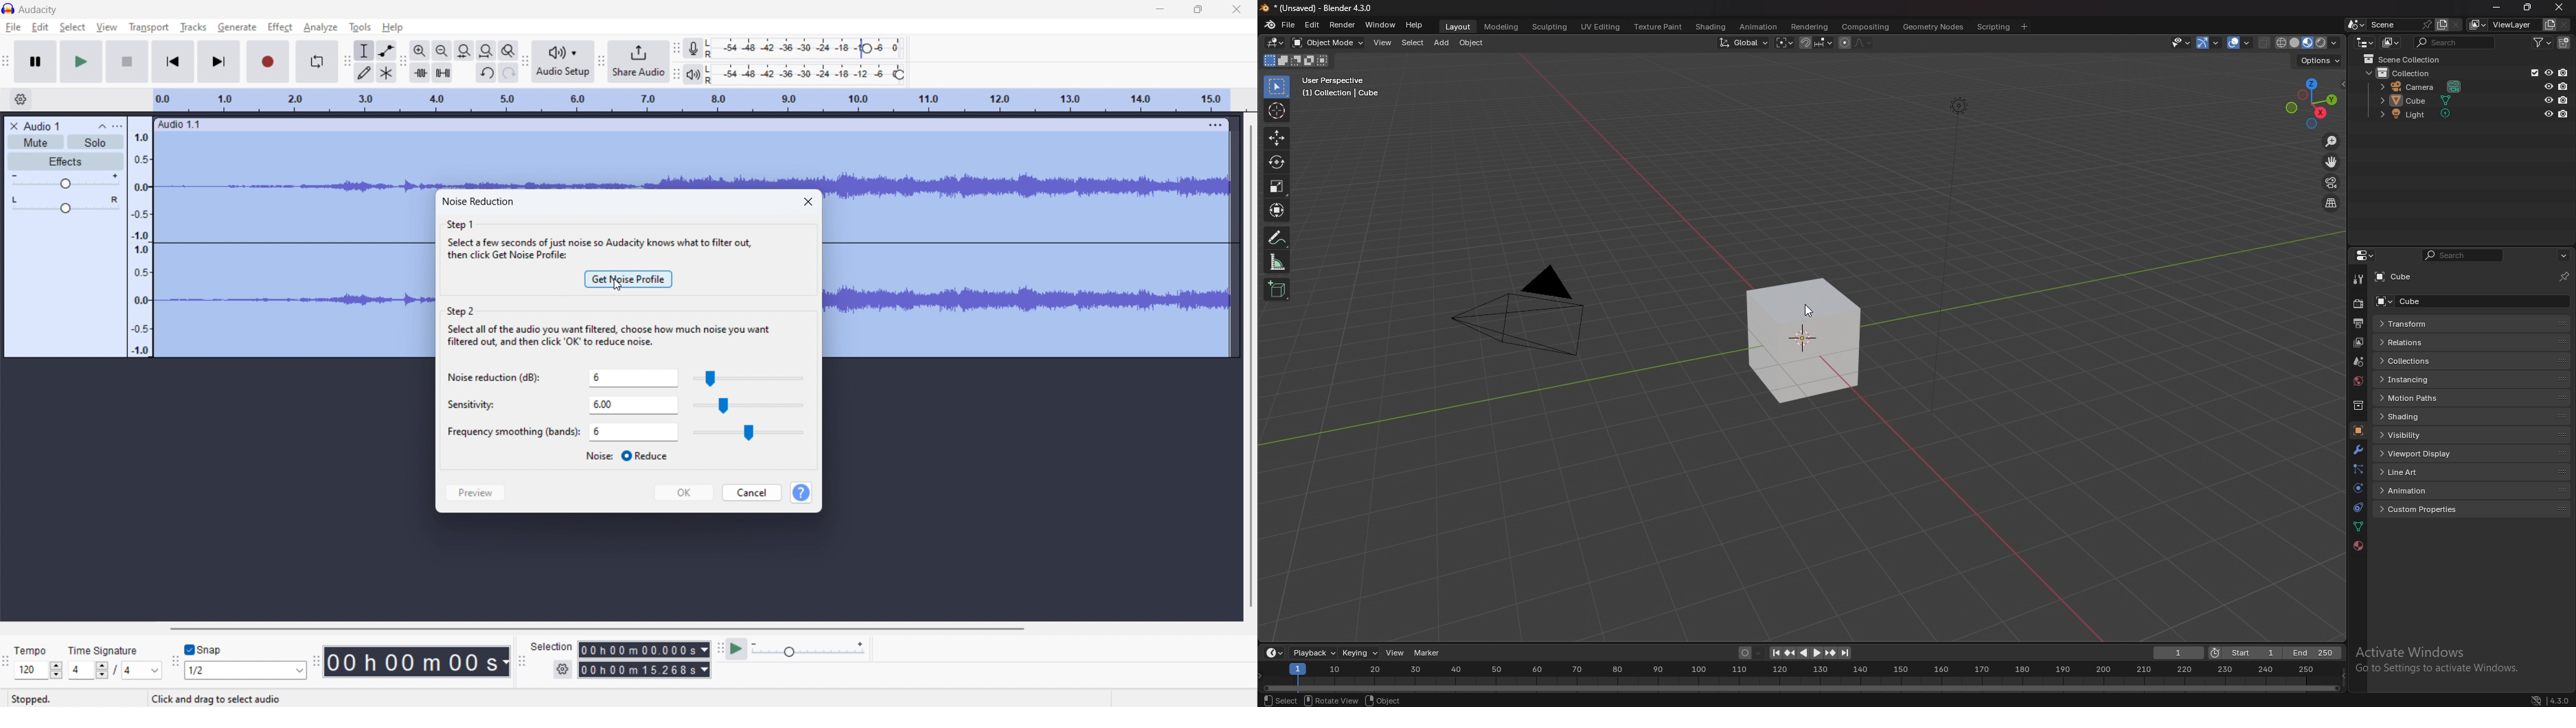 Image resolution: width=2576 pixels, height=728 pixels. Describe the element at coordinates (1342, 25) in the screenshot. I see `render` at that location.